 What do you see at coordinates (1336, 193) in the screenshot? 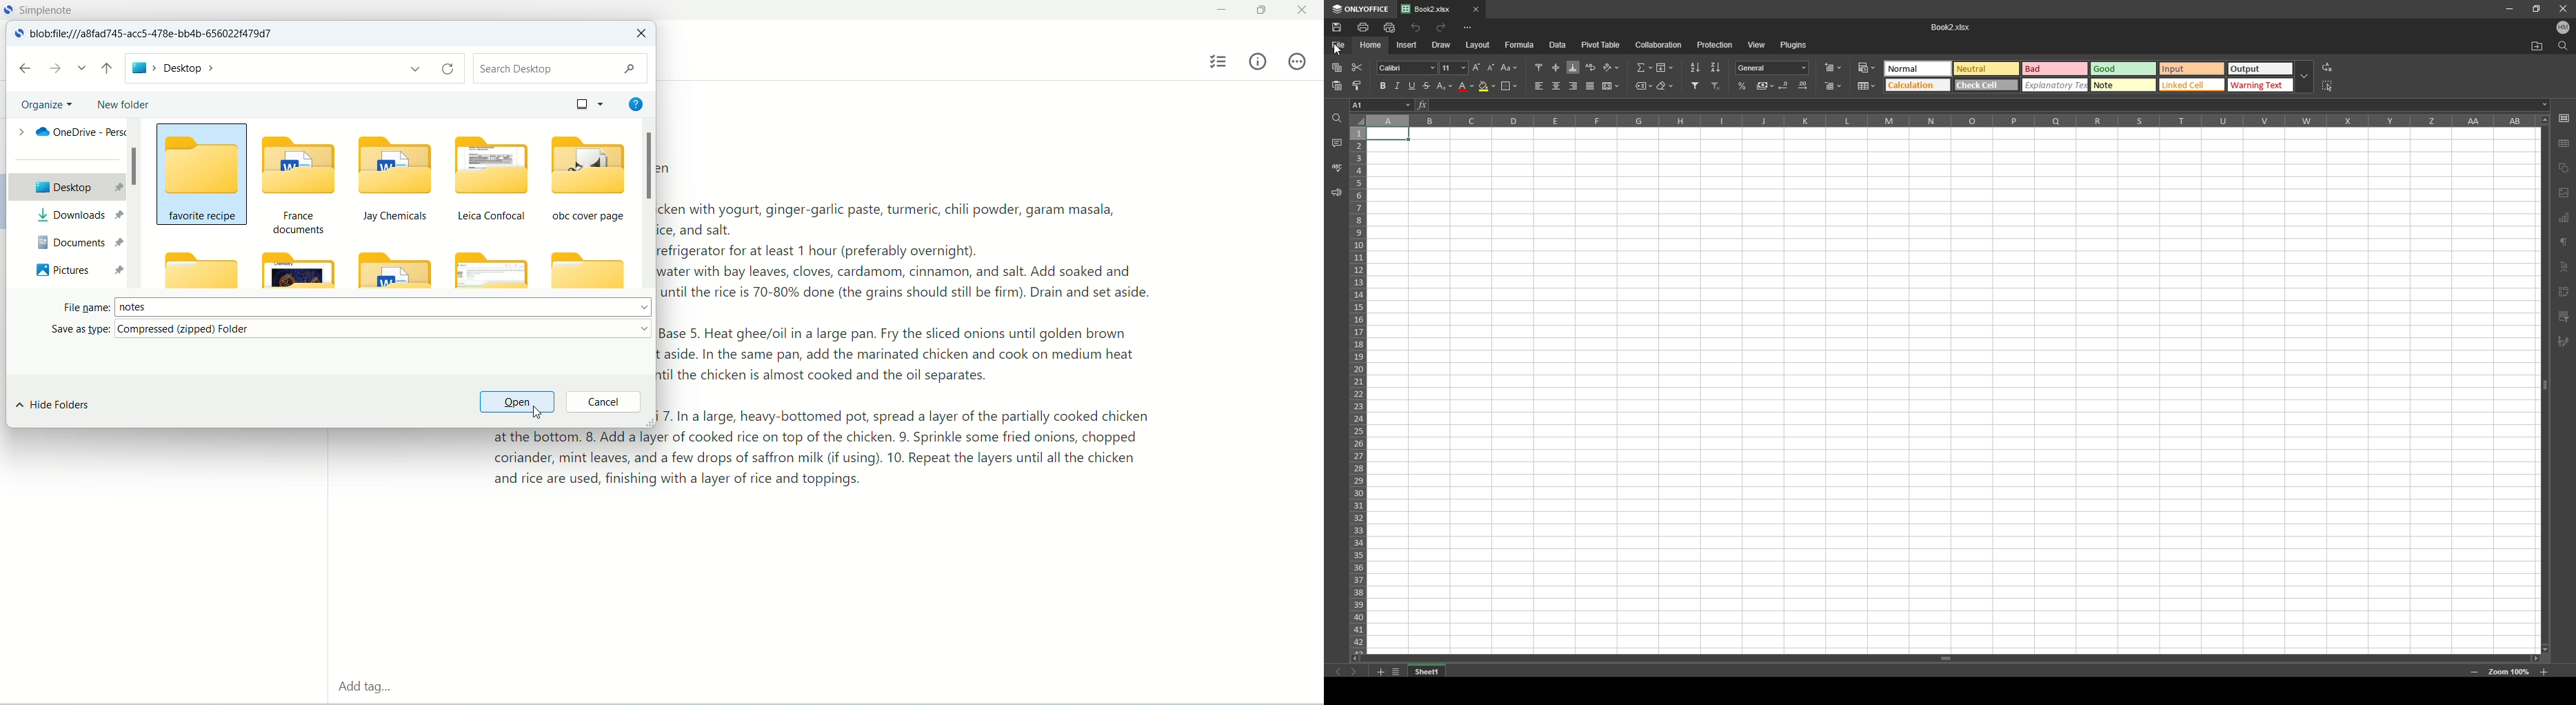
I see `support` at bounding box center [1336, 193].